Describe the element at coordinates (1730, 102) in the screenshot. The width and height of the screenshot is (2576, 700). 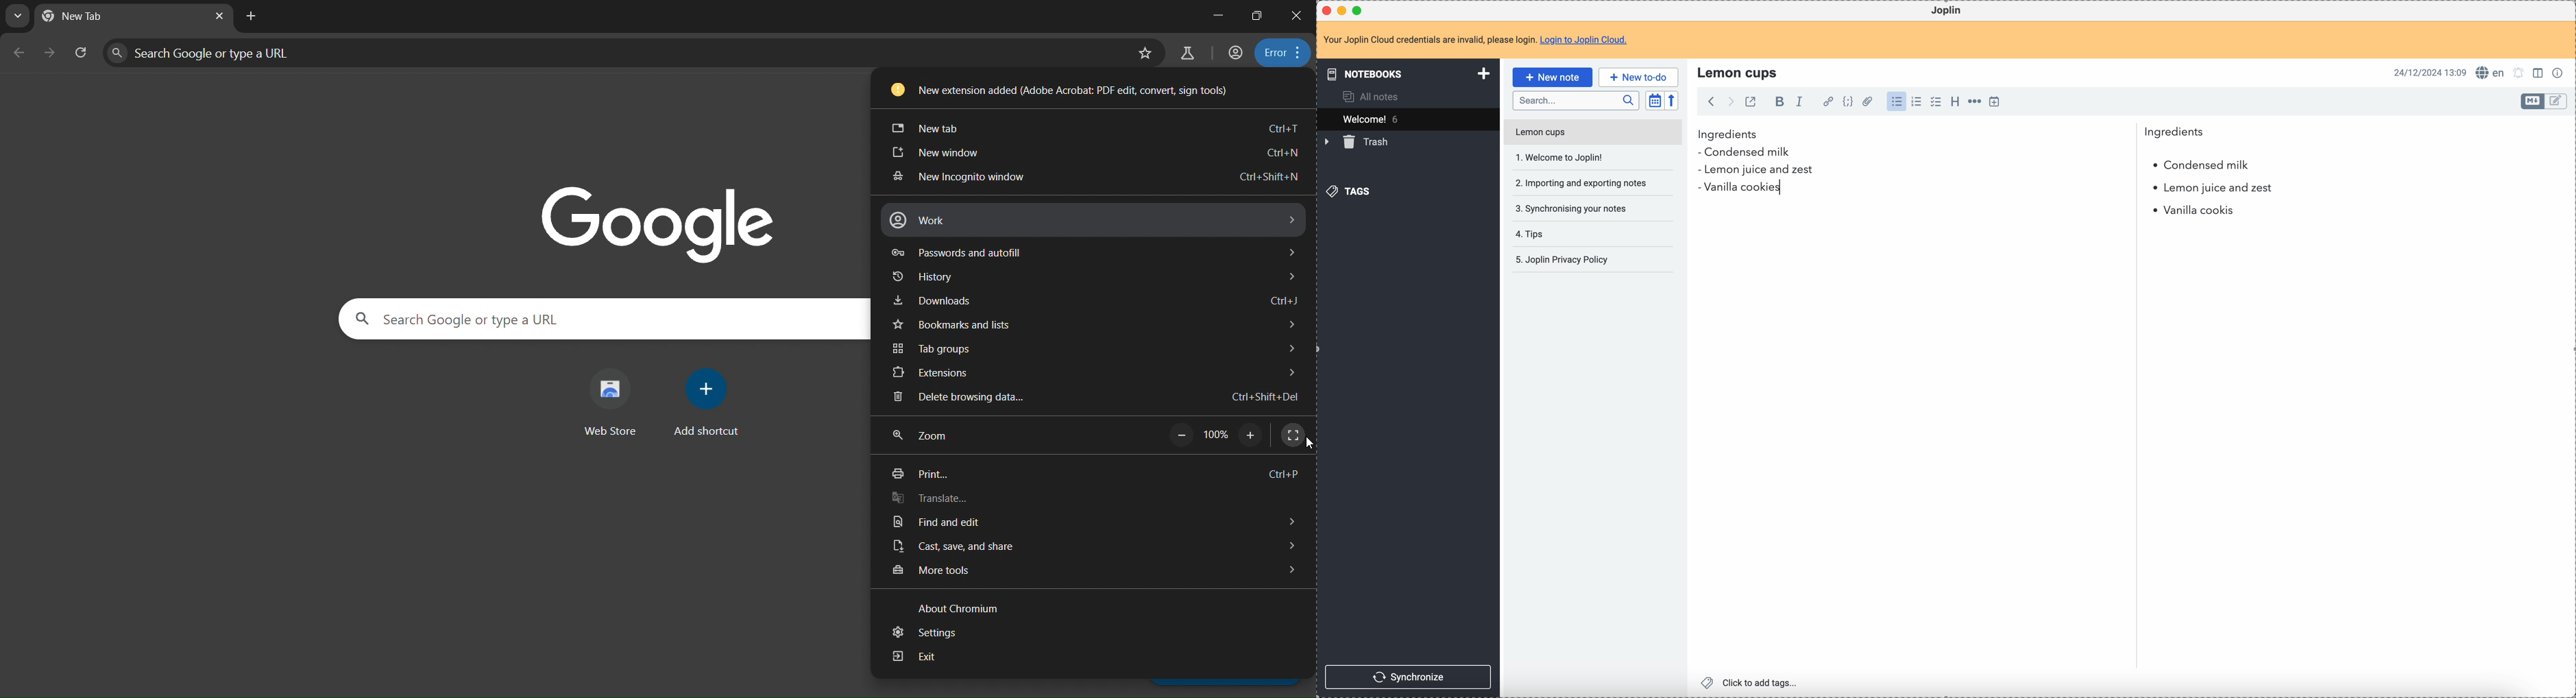
I see `foward` at that location.